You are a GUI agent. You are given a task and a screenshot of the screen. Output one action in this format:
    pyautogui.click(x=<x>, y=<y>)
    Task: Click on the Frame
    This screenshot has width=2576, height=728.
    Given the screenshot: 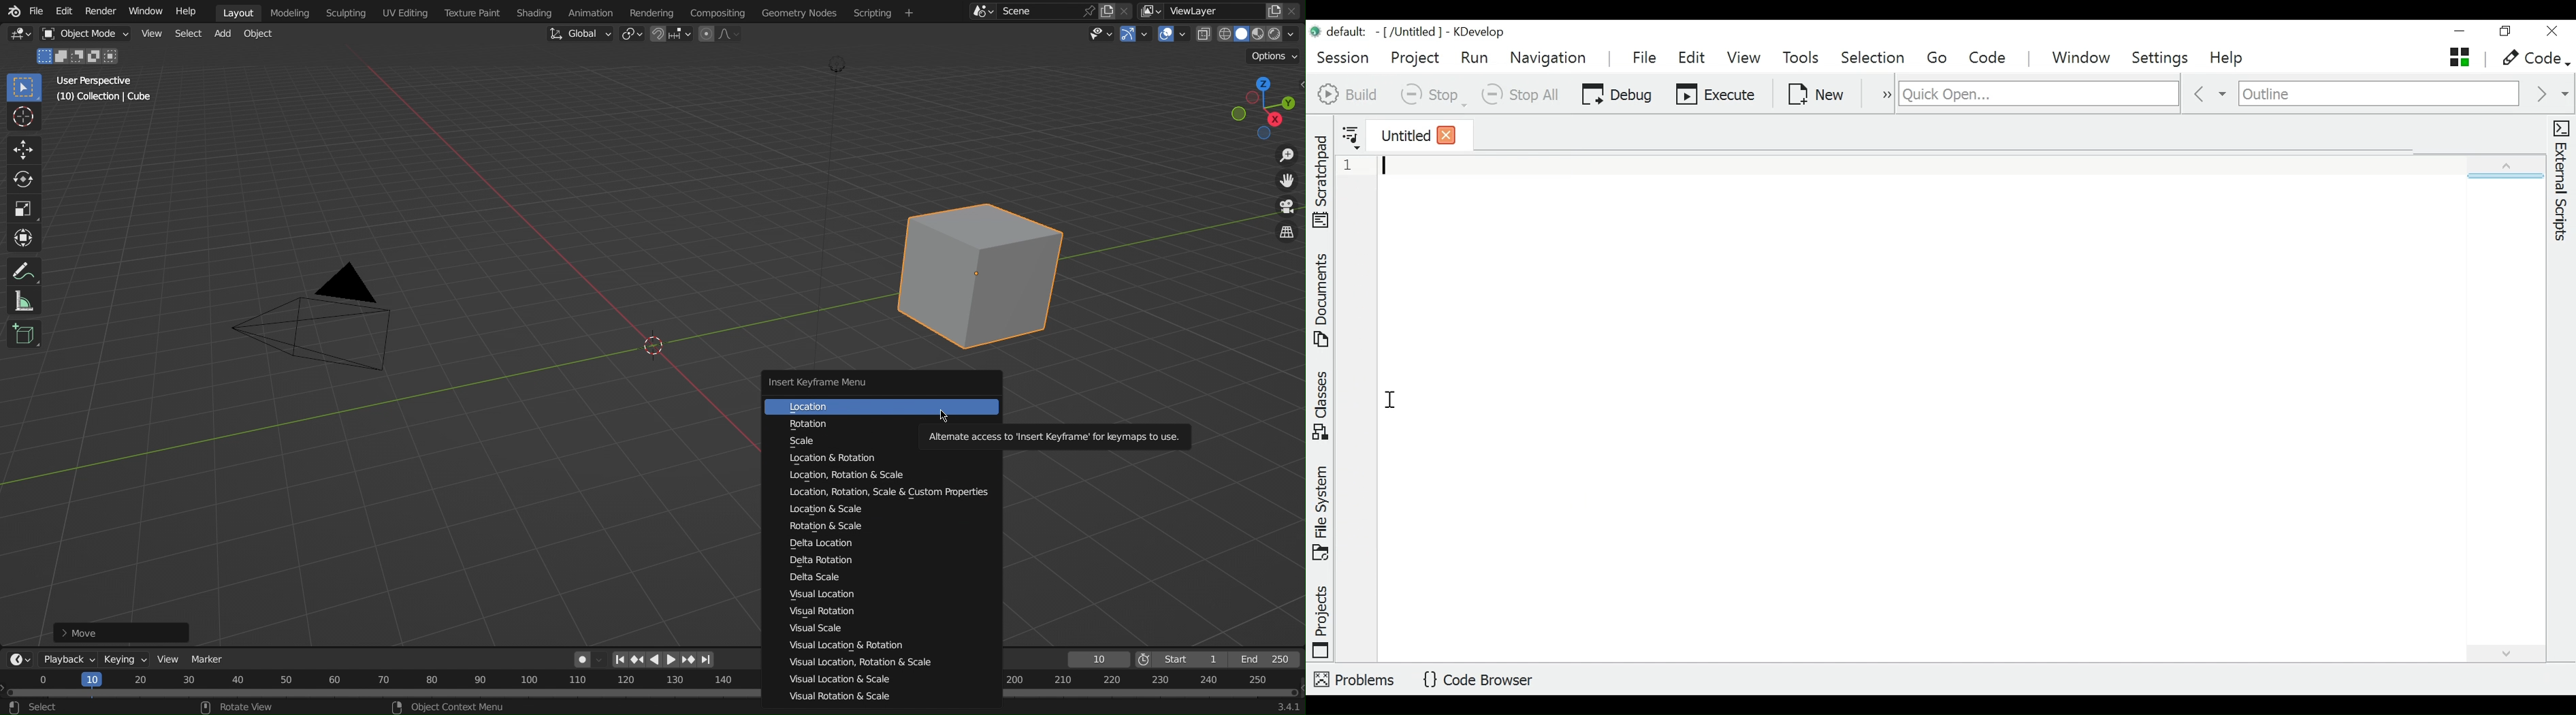 What is the action you would take?
    pyautogui.click(x=1096, y=660)
    